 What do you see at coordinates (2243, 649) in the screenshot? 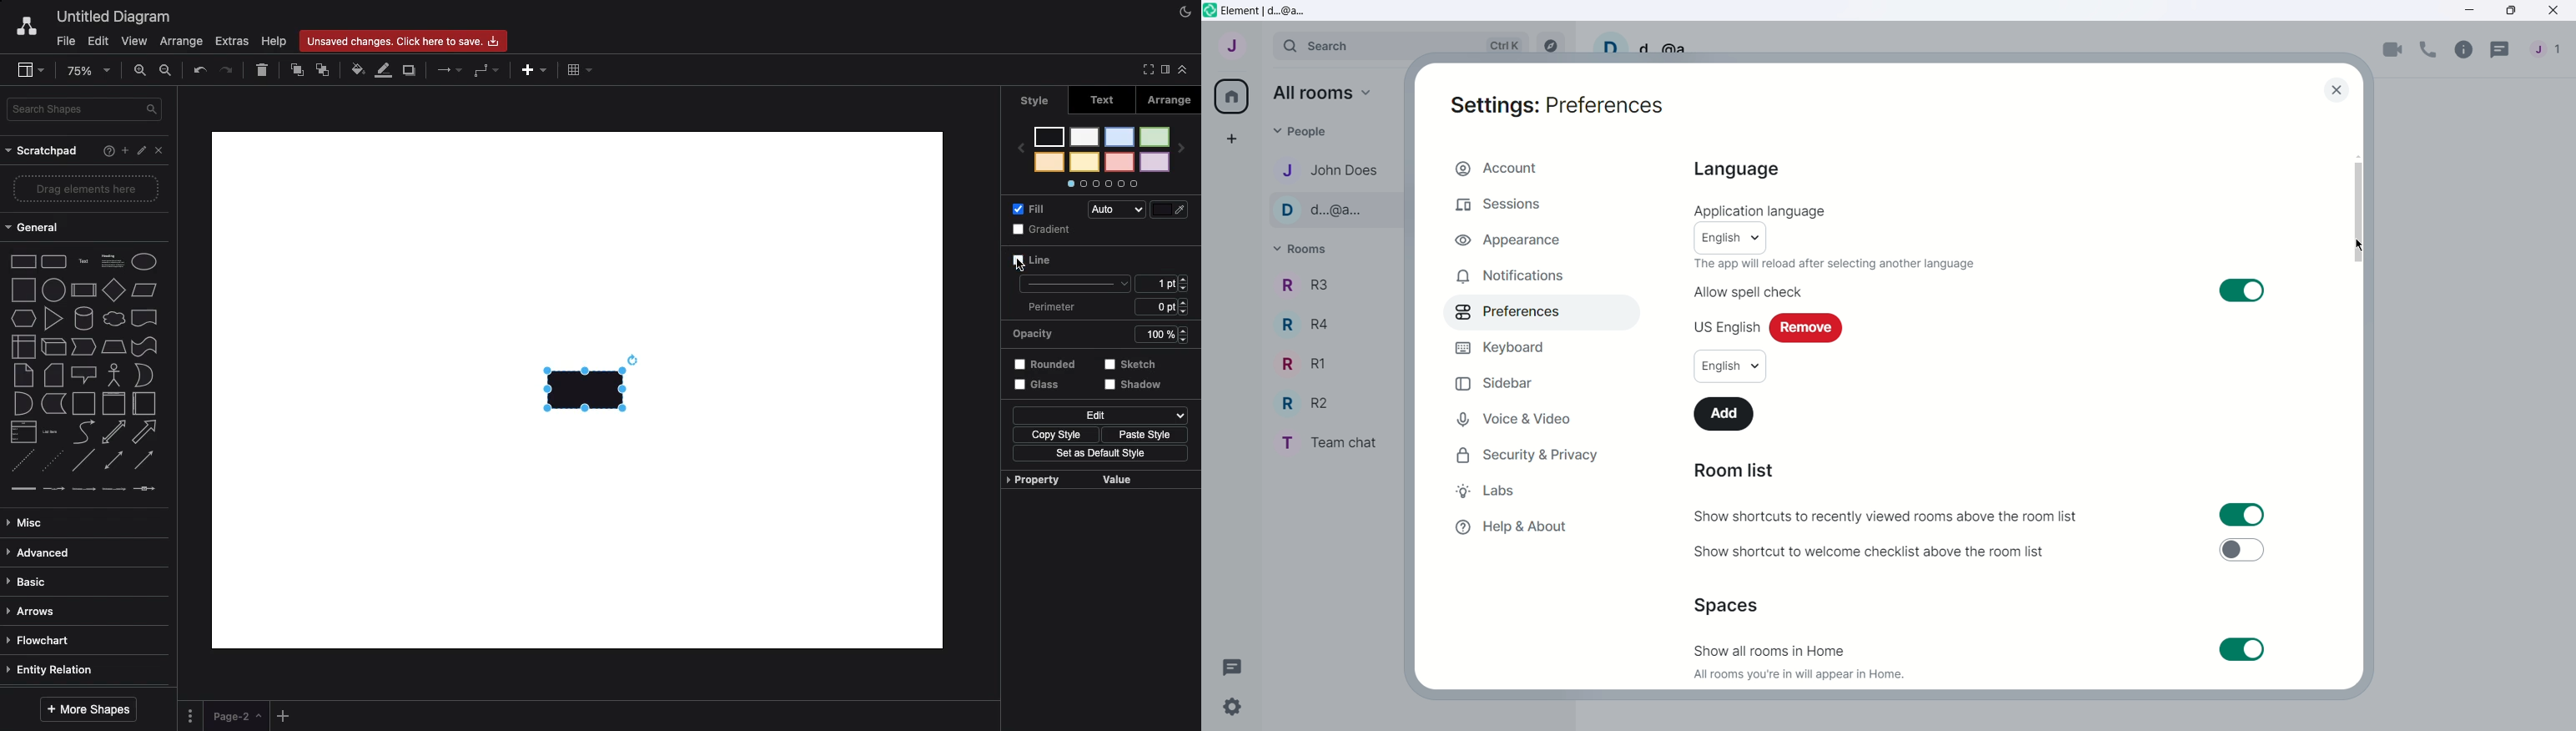
I see `Toggle for show all rooms in home` at bounding box center [2243, 649].